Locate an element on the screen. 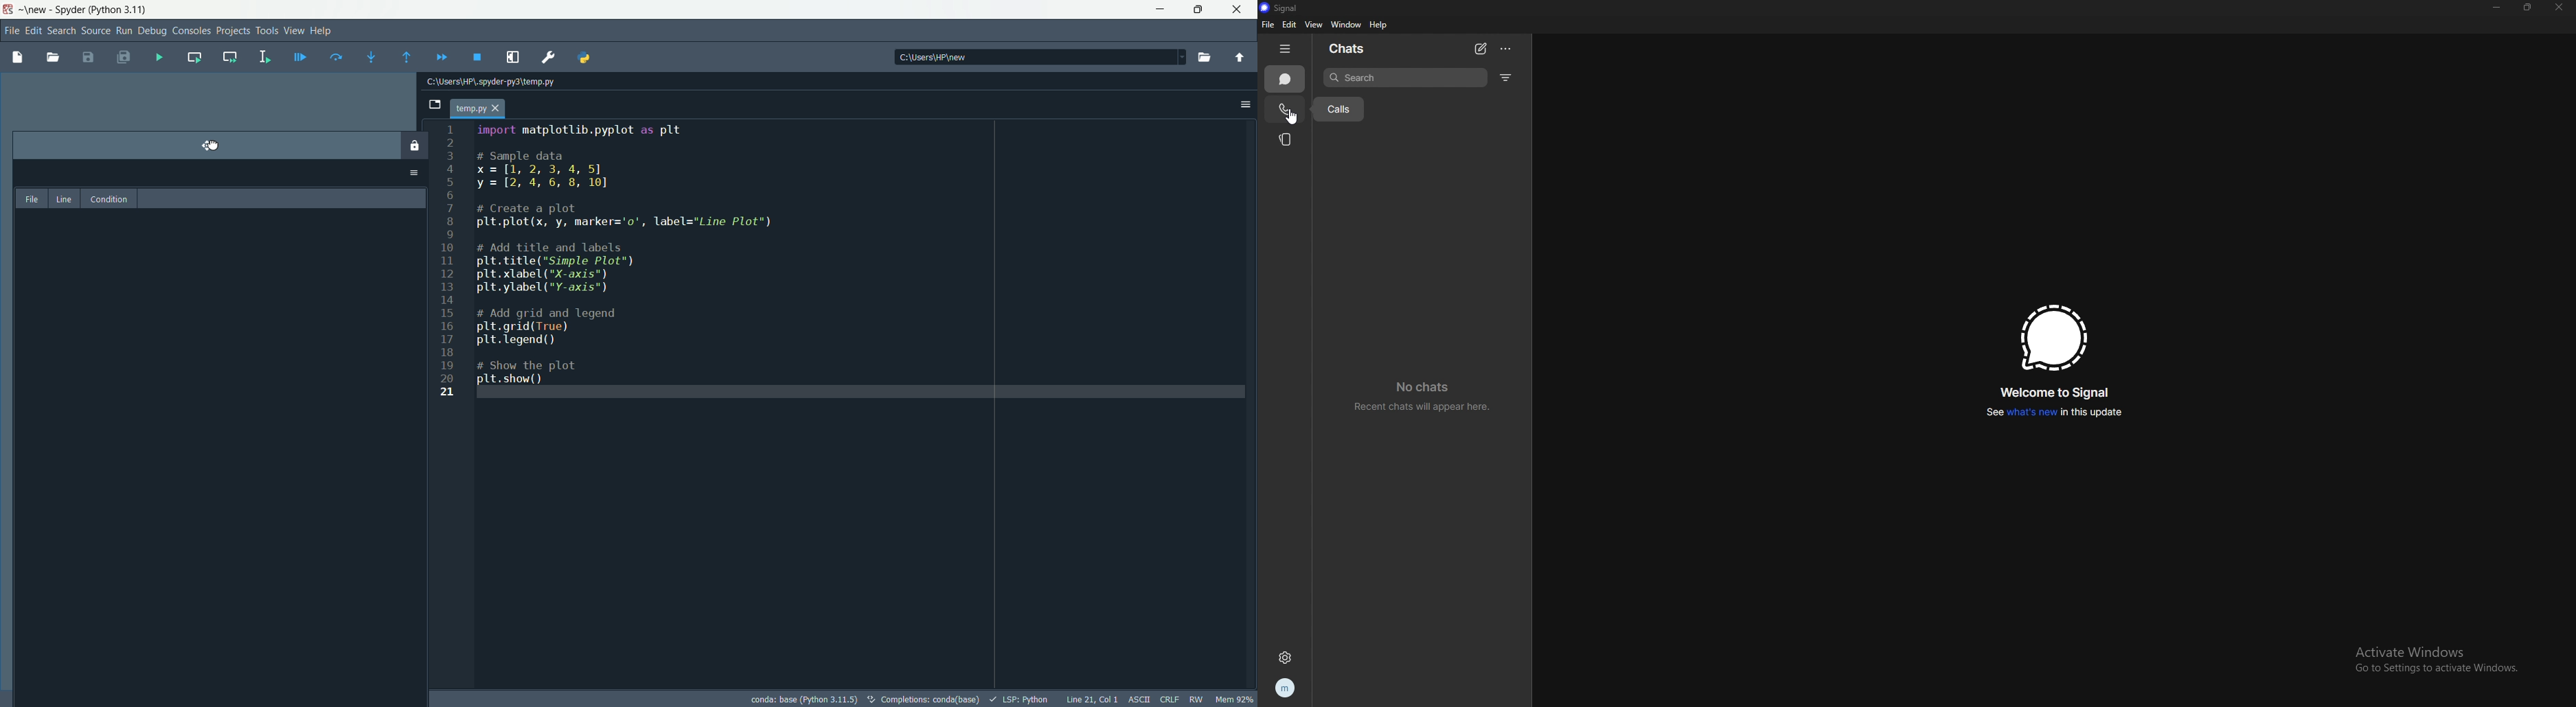 This screenshot has height=728, width=2576. new file is located at coordinates (16, 56).